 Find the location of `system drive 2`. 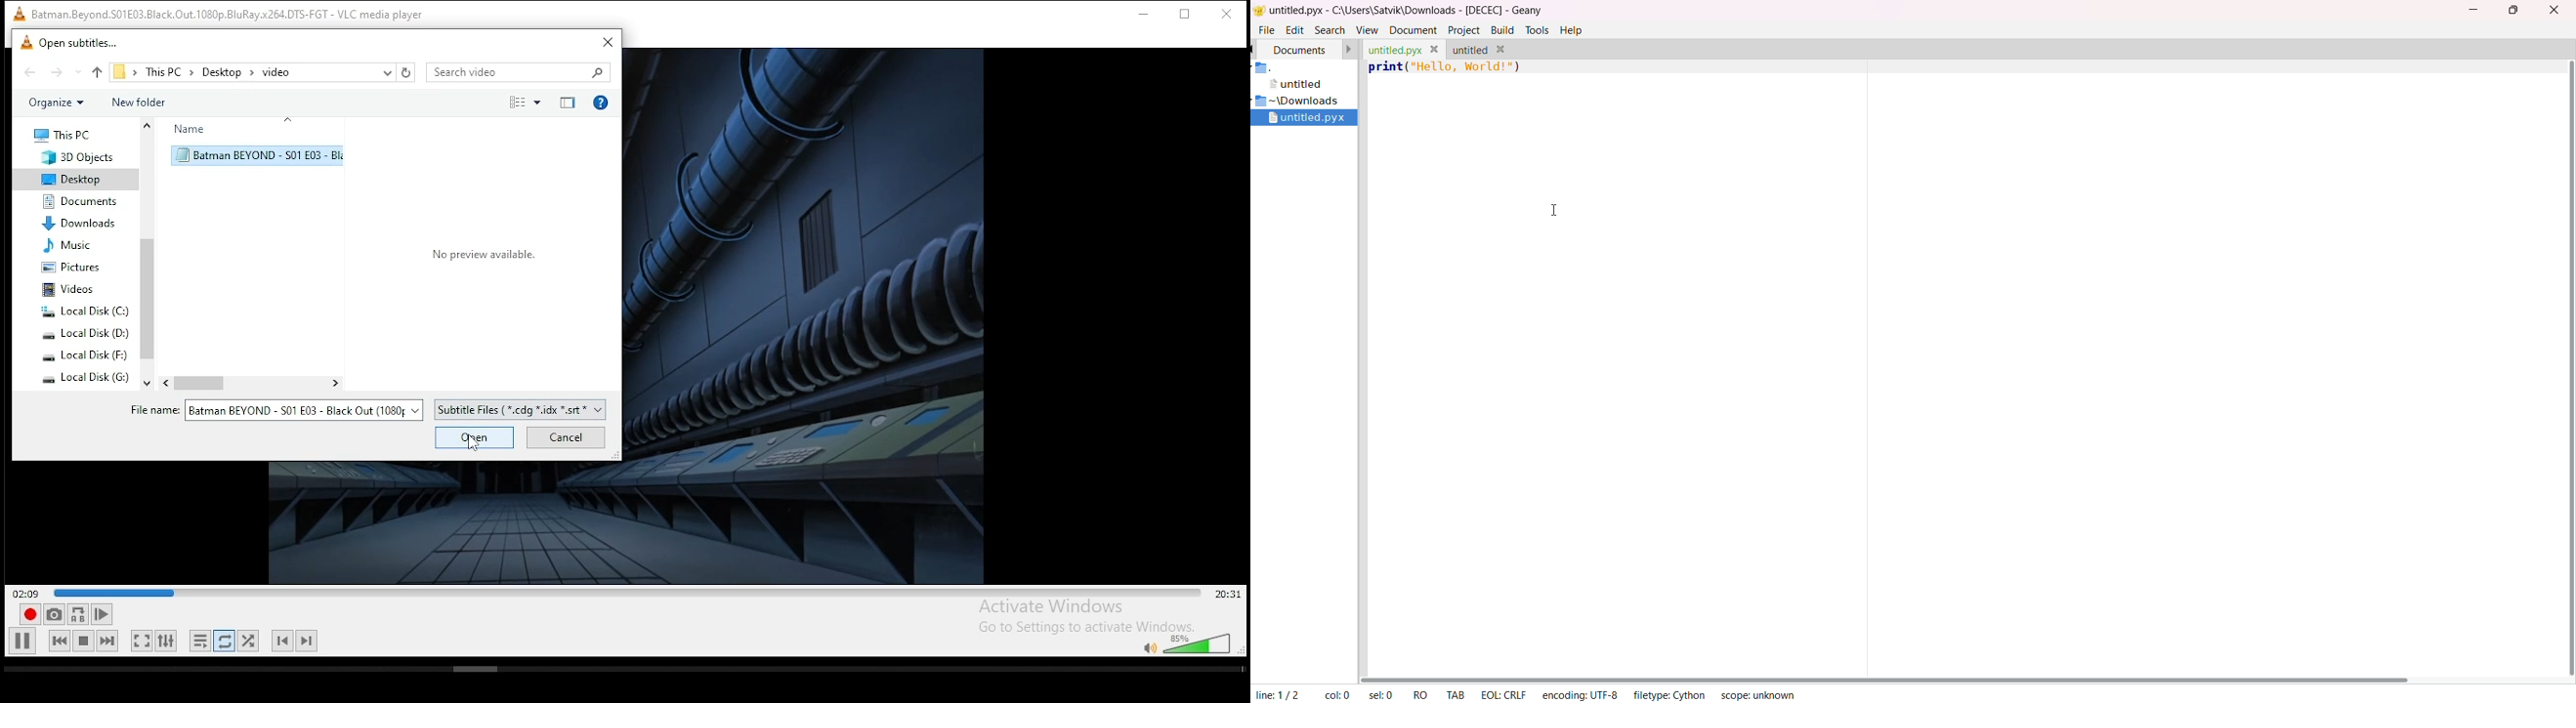

system drive 2 is located at coordinates (87, 335).